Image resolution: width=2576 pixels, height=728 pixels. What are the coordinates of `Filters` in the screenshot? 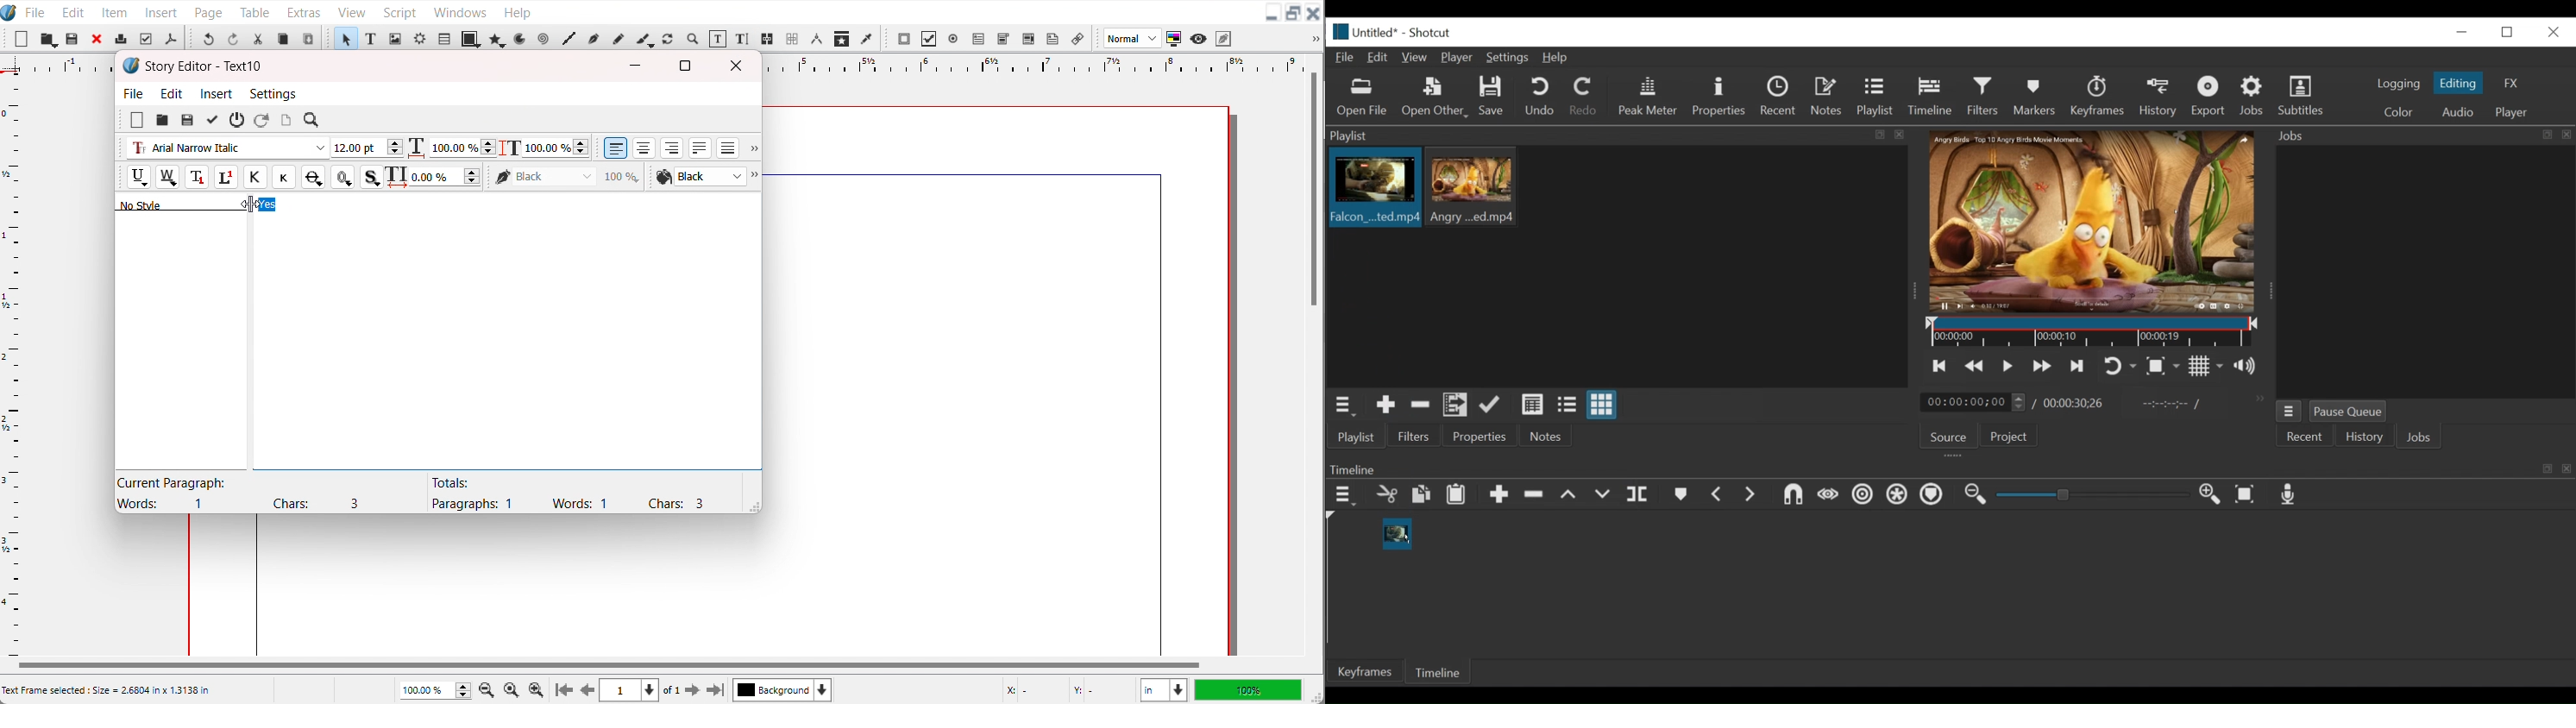 It's located at (1987, 96).